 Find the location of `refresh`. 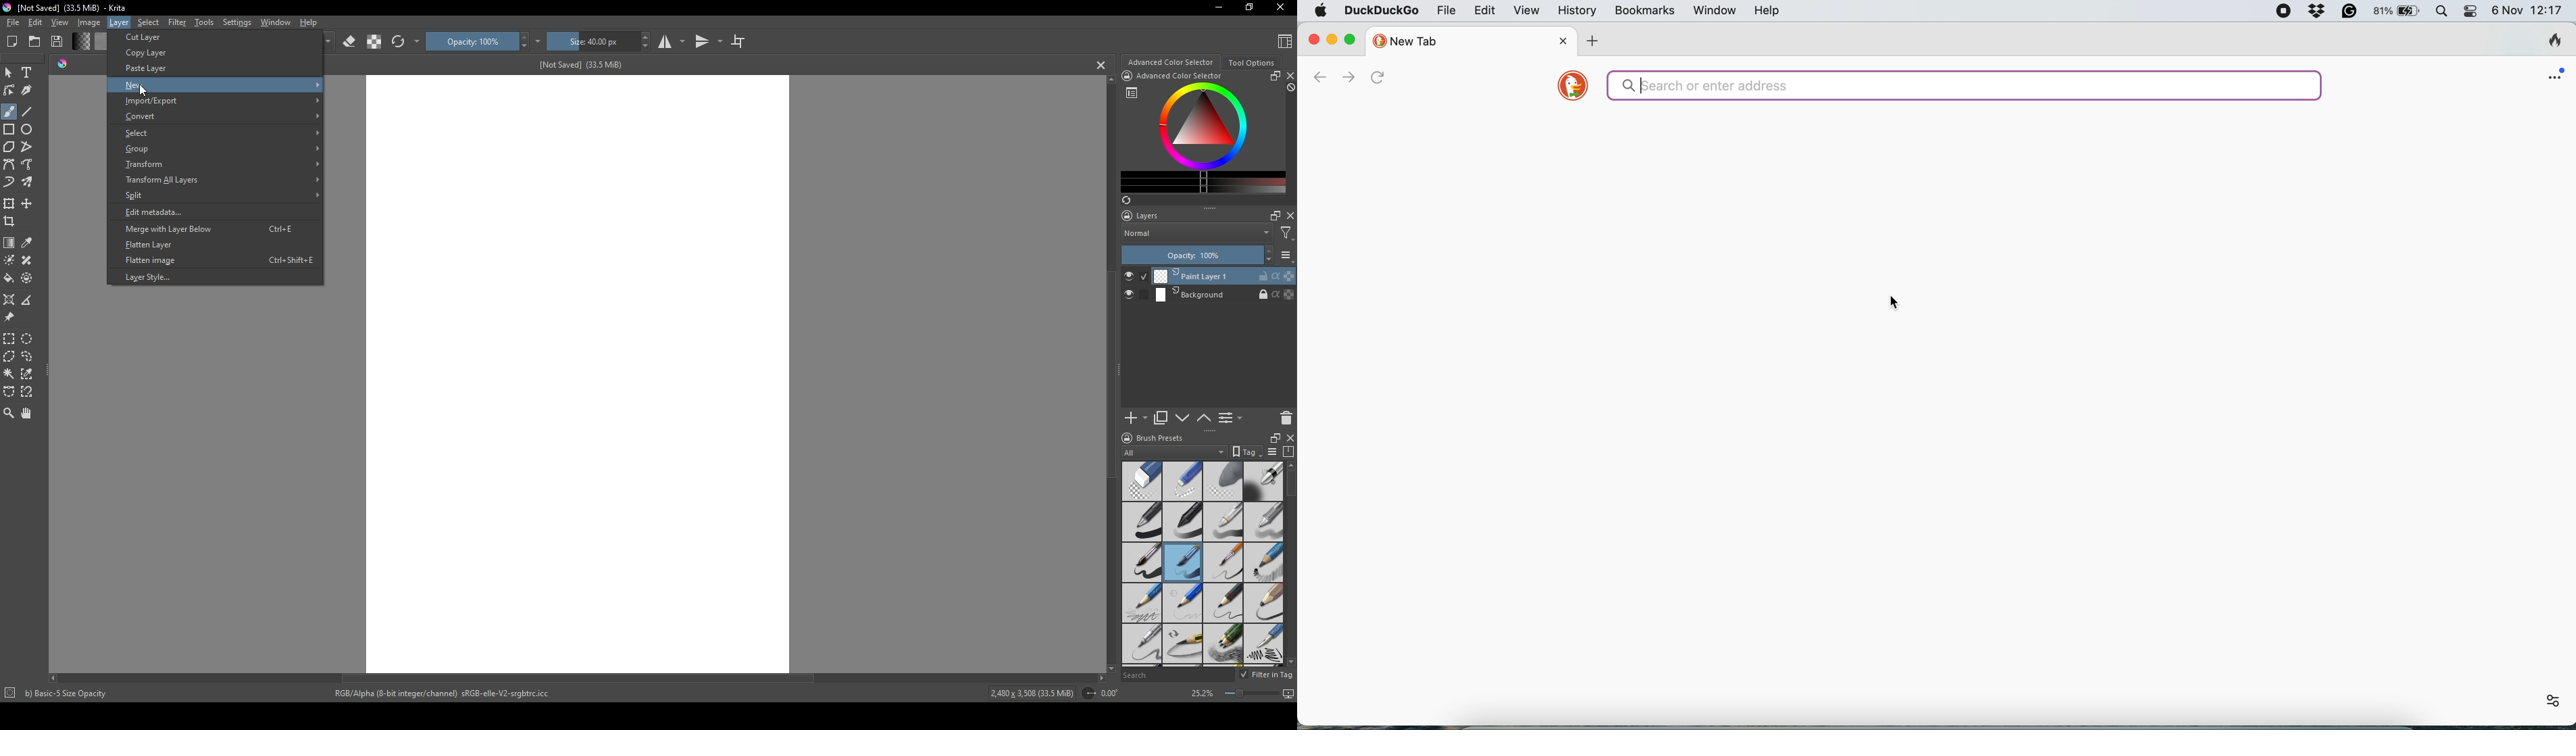

refresh is located at coordinates (398, 42).